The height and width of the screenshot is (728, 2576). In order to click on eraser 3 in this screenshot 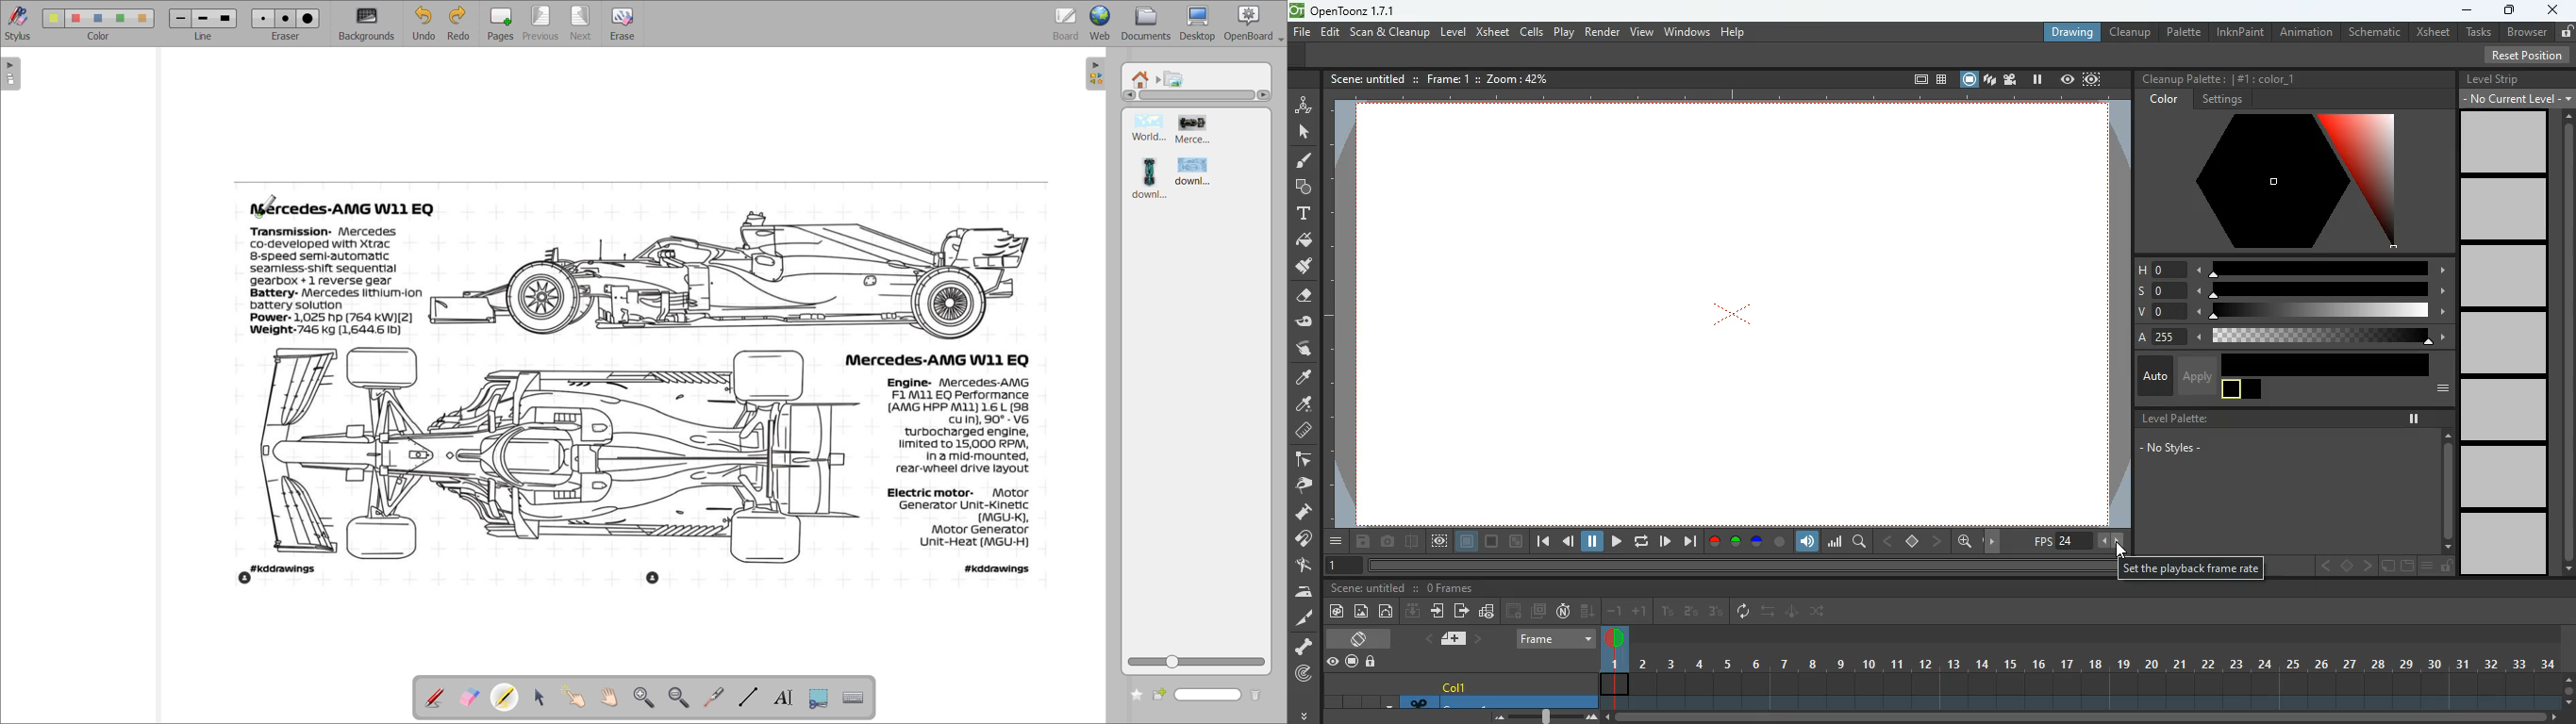, I will do `click(307, 18)`.